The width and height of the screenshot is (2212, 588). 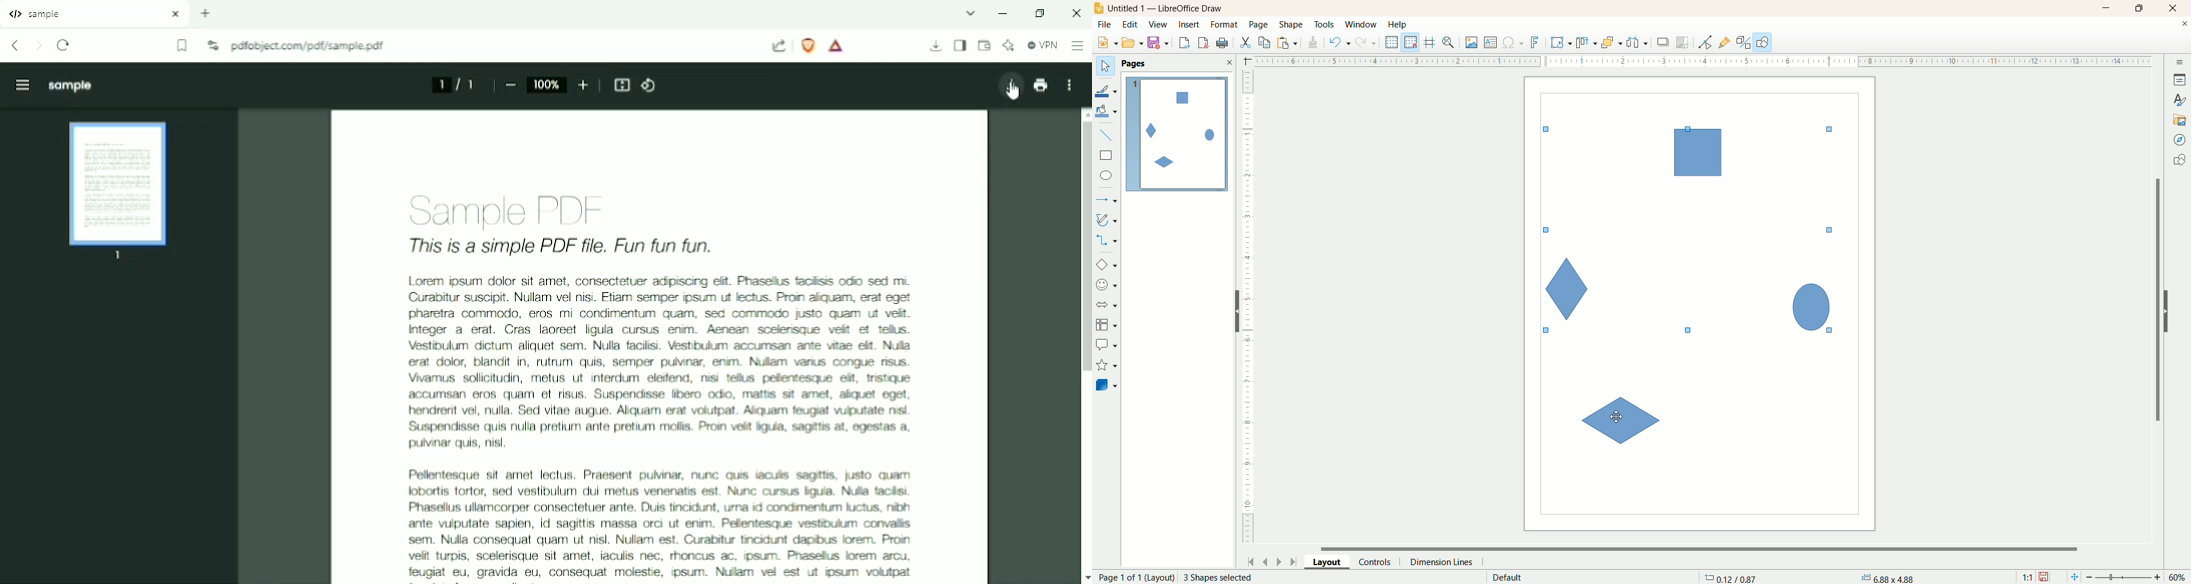 What do you see at coordinates (1432, 42) in the screenshot?
I see `helplines` at bounding box center [1432, 42].